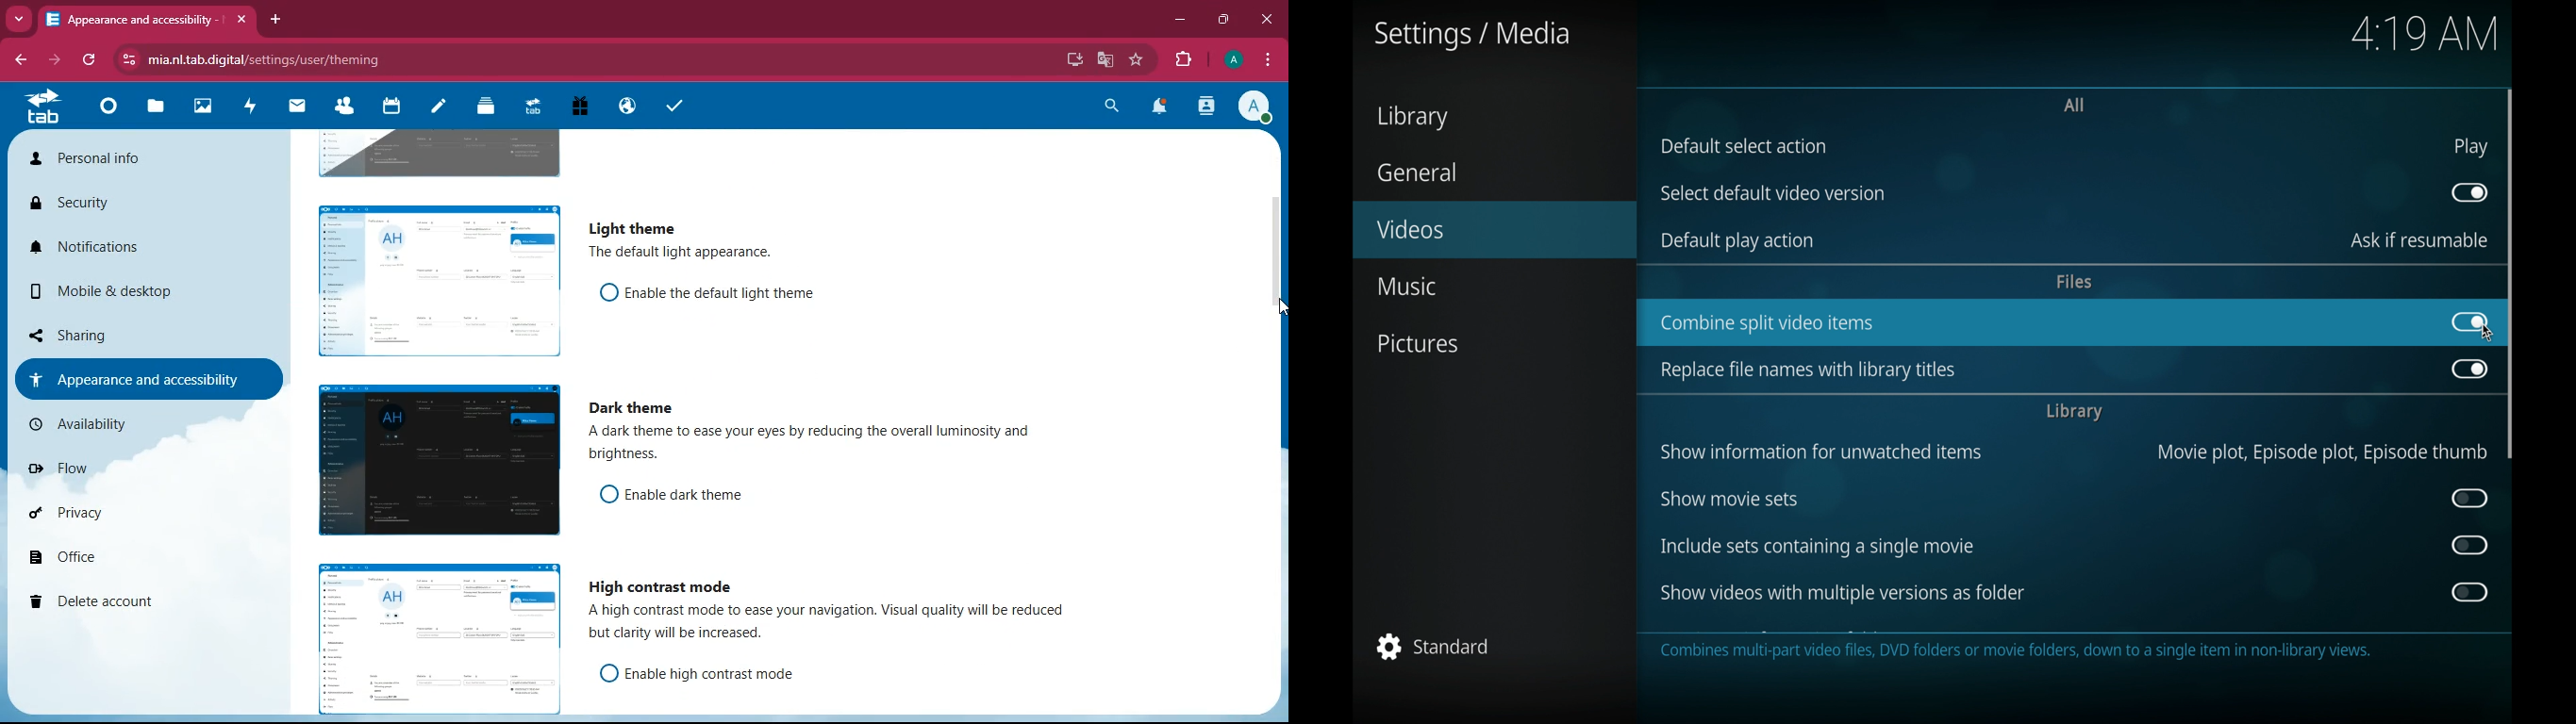 The height and width of the screenshot is (728, 2576). Describe the element at coordinates (119, 561) in the screenshot. I see `office` at that location.